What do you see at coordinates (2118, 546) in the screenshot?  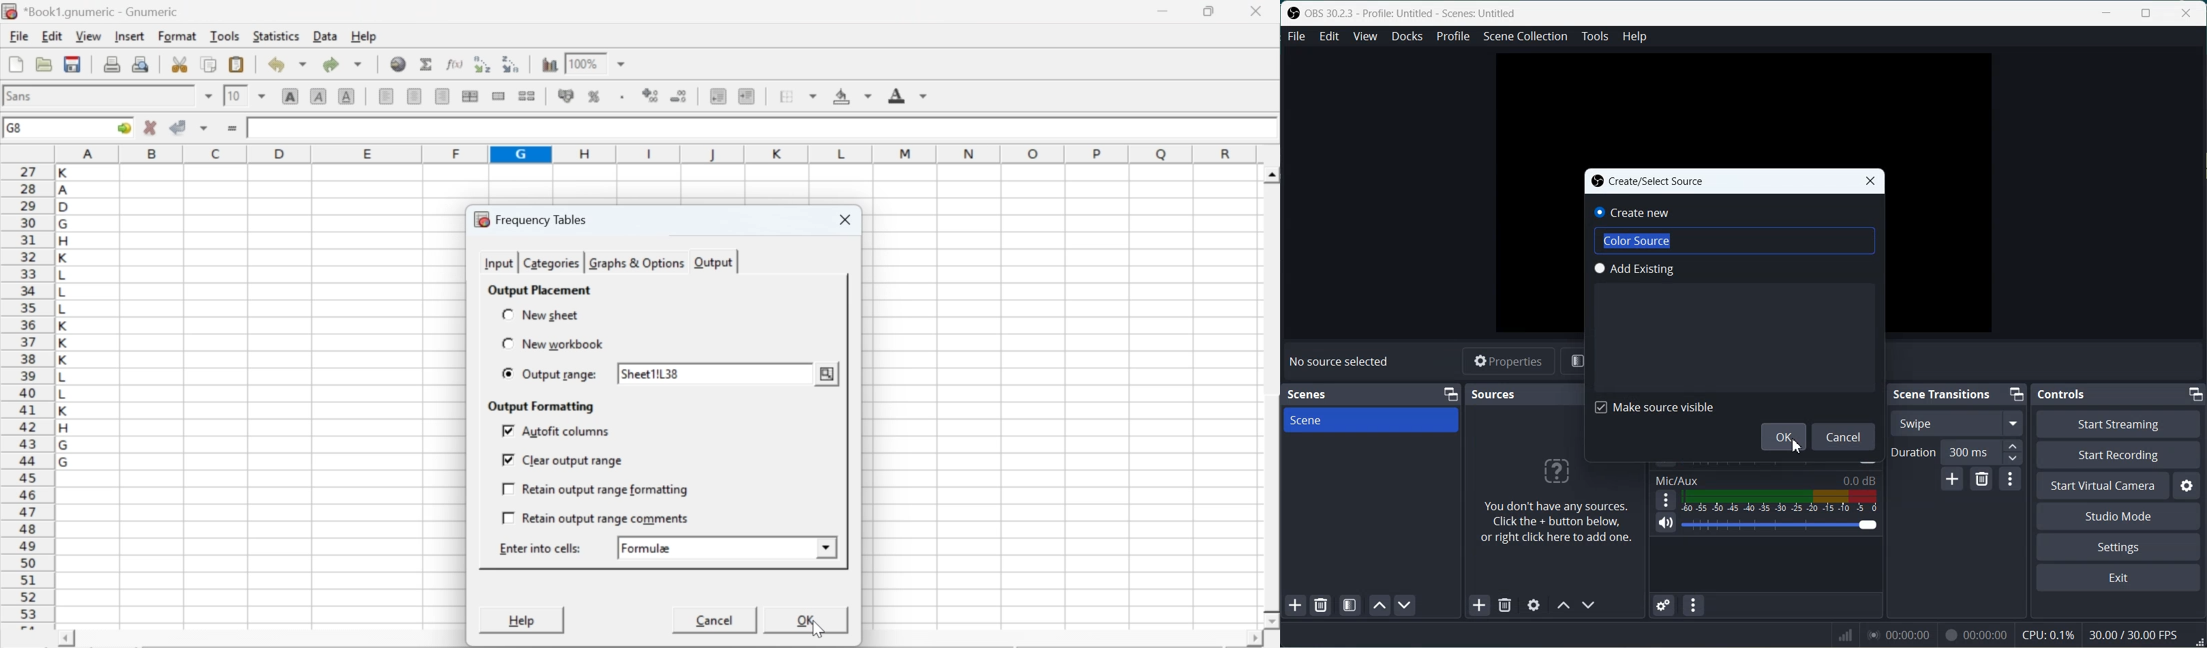 I see `Settings` at bounding box center [2118, 546].